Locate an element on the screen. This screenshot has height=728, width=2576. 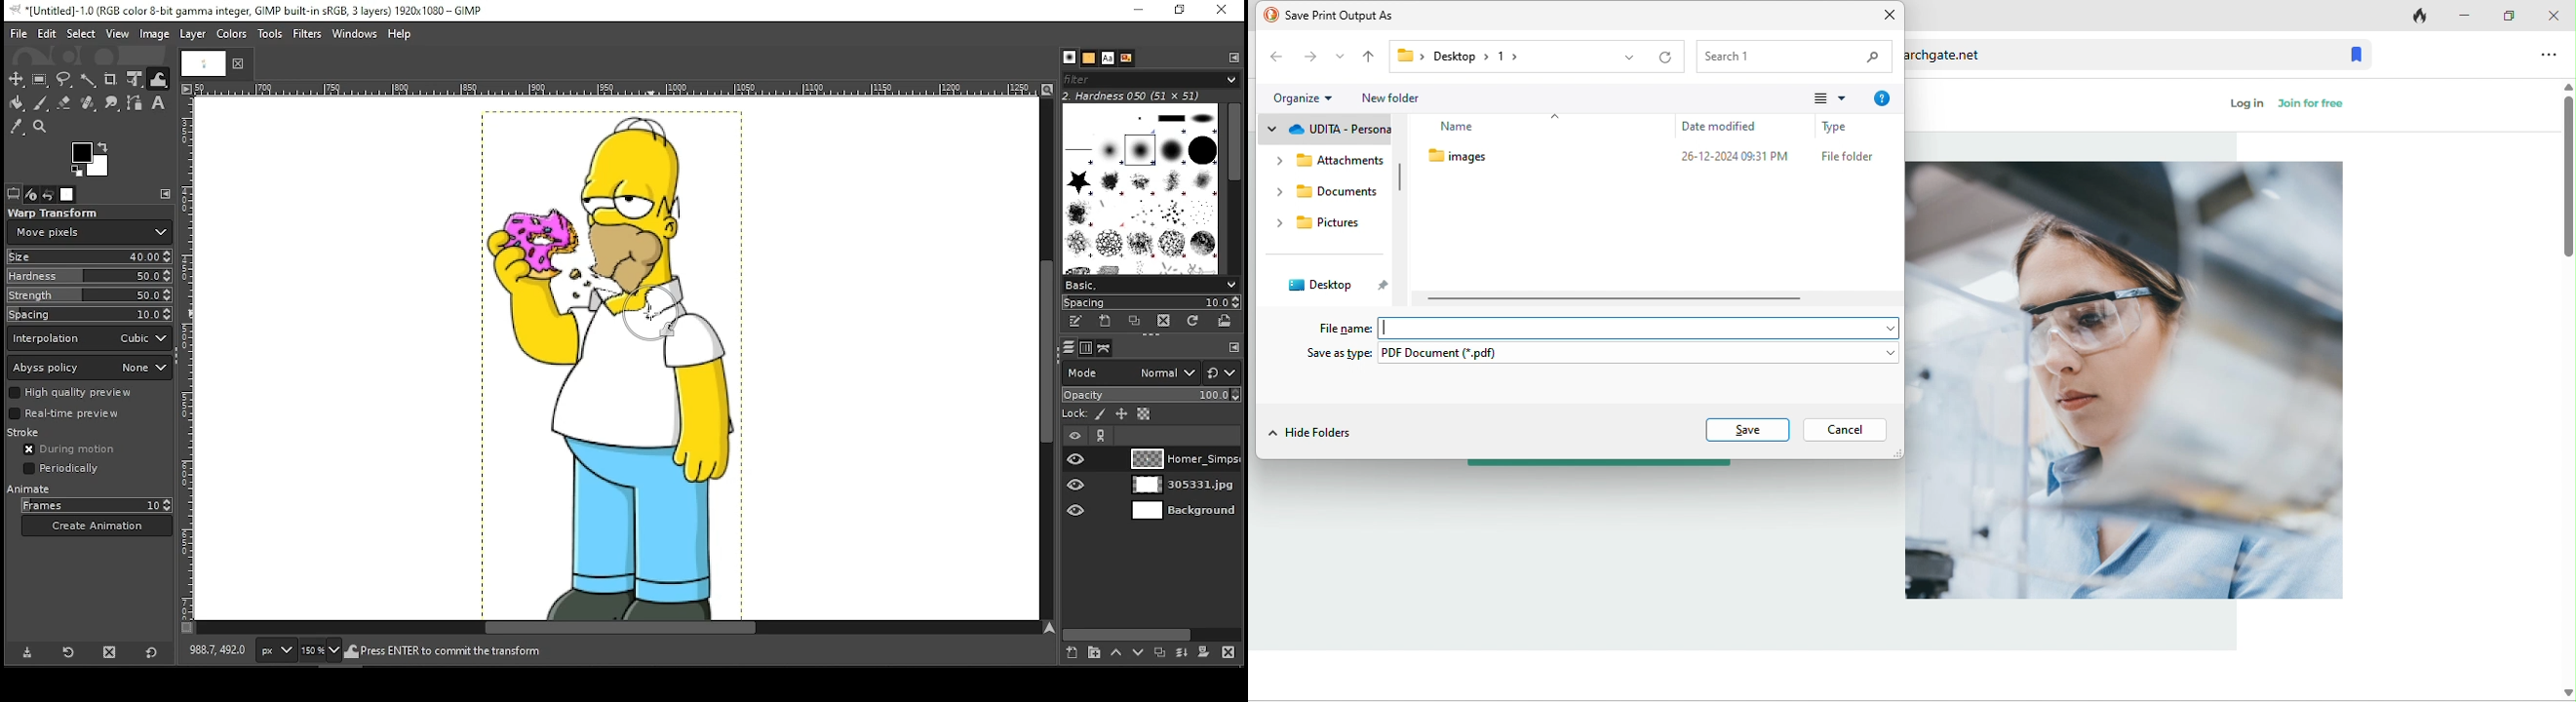
color picker tool is located at coordinates (16, 129).